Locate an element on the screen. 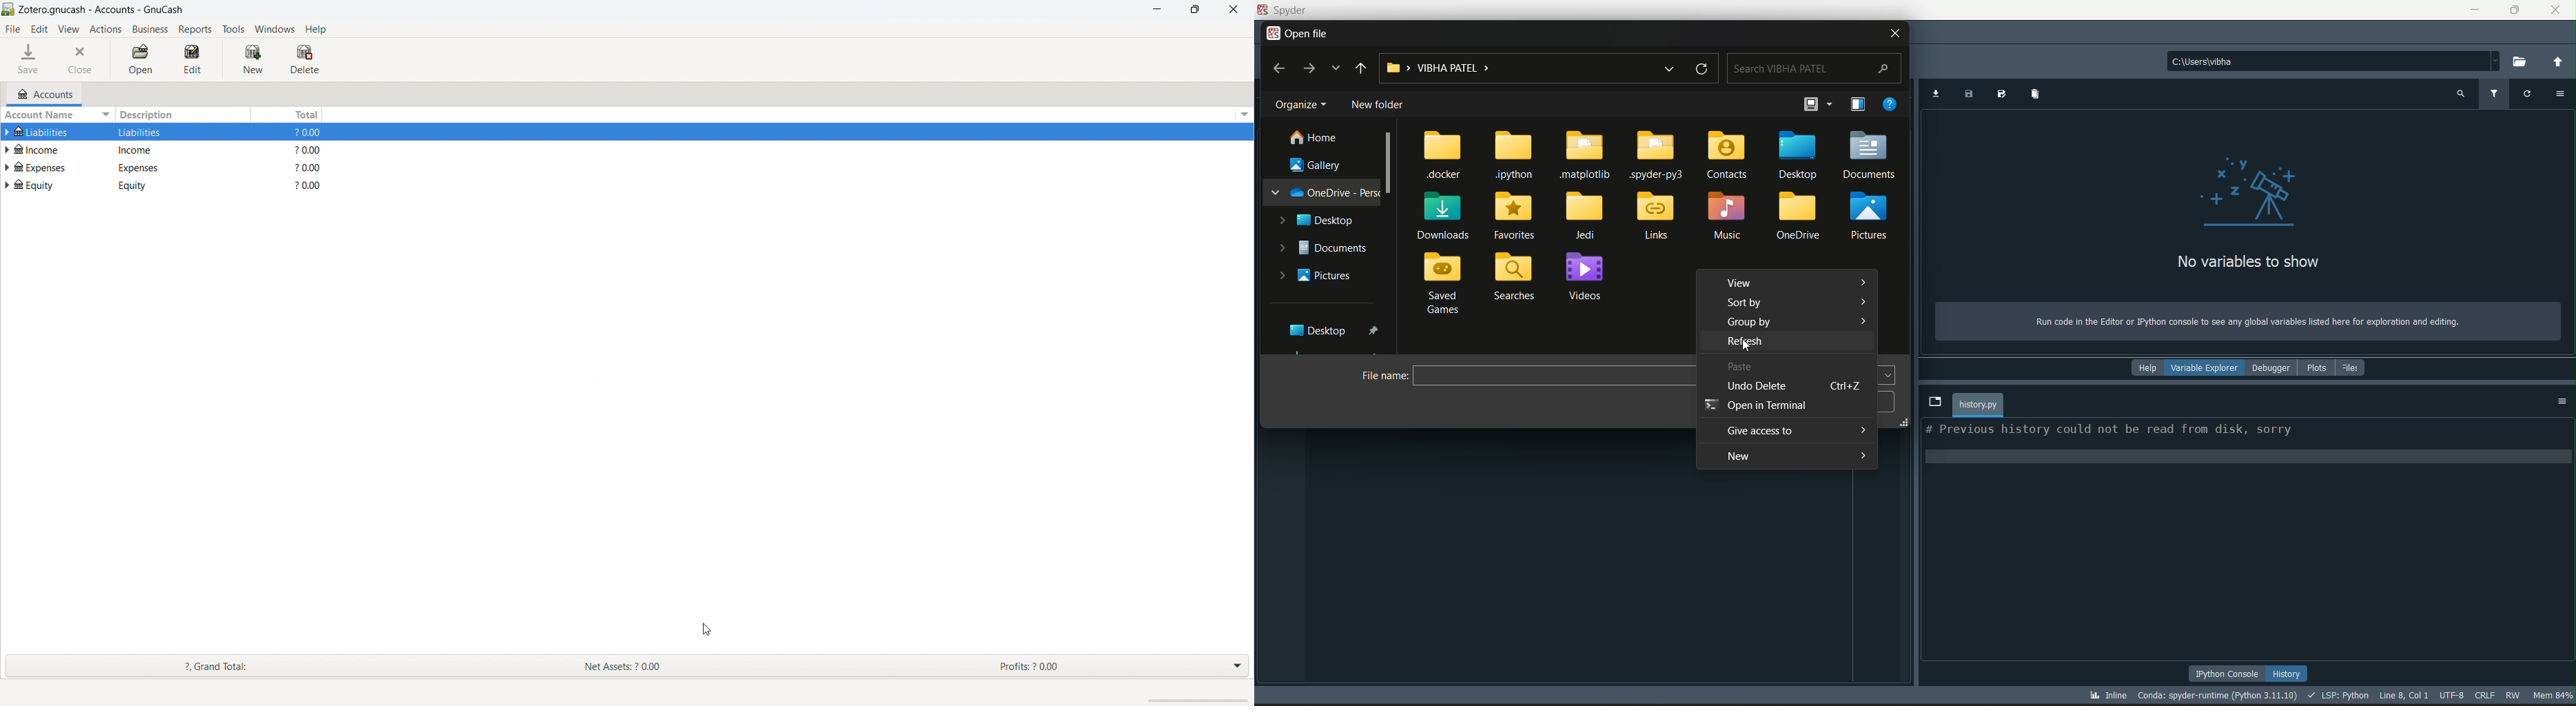 The width and height of the screenshot is (2576, 728). Cursor is located at coordinates (1750, 348).